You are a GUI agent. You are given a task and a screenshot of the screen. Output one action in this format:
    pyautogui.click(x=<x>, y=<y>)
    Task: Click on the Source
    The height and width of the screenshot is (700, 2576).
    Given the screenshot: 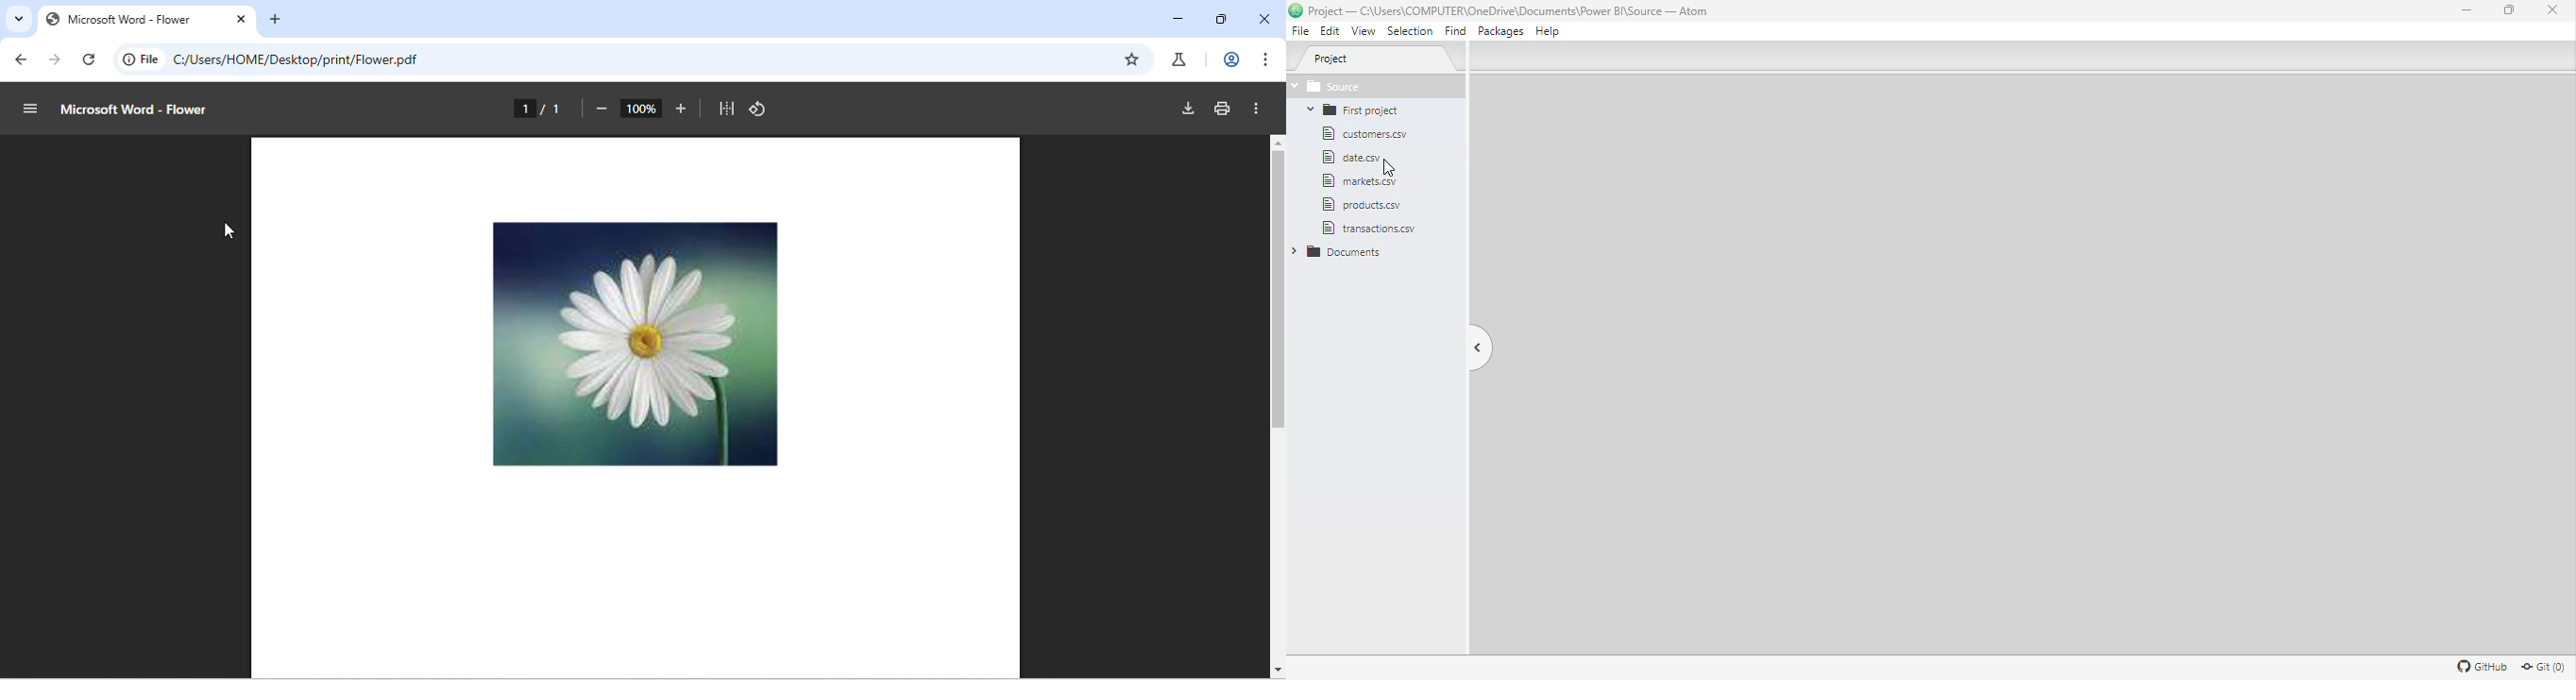 What is the action you would take?
    pyautogui.click(x=1359, y=85)
    